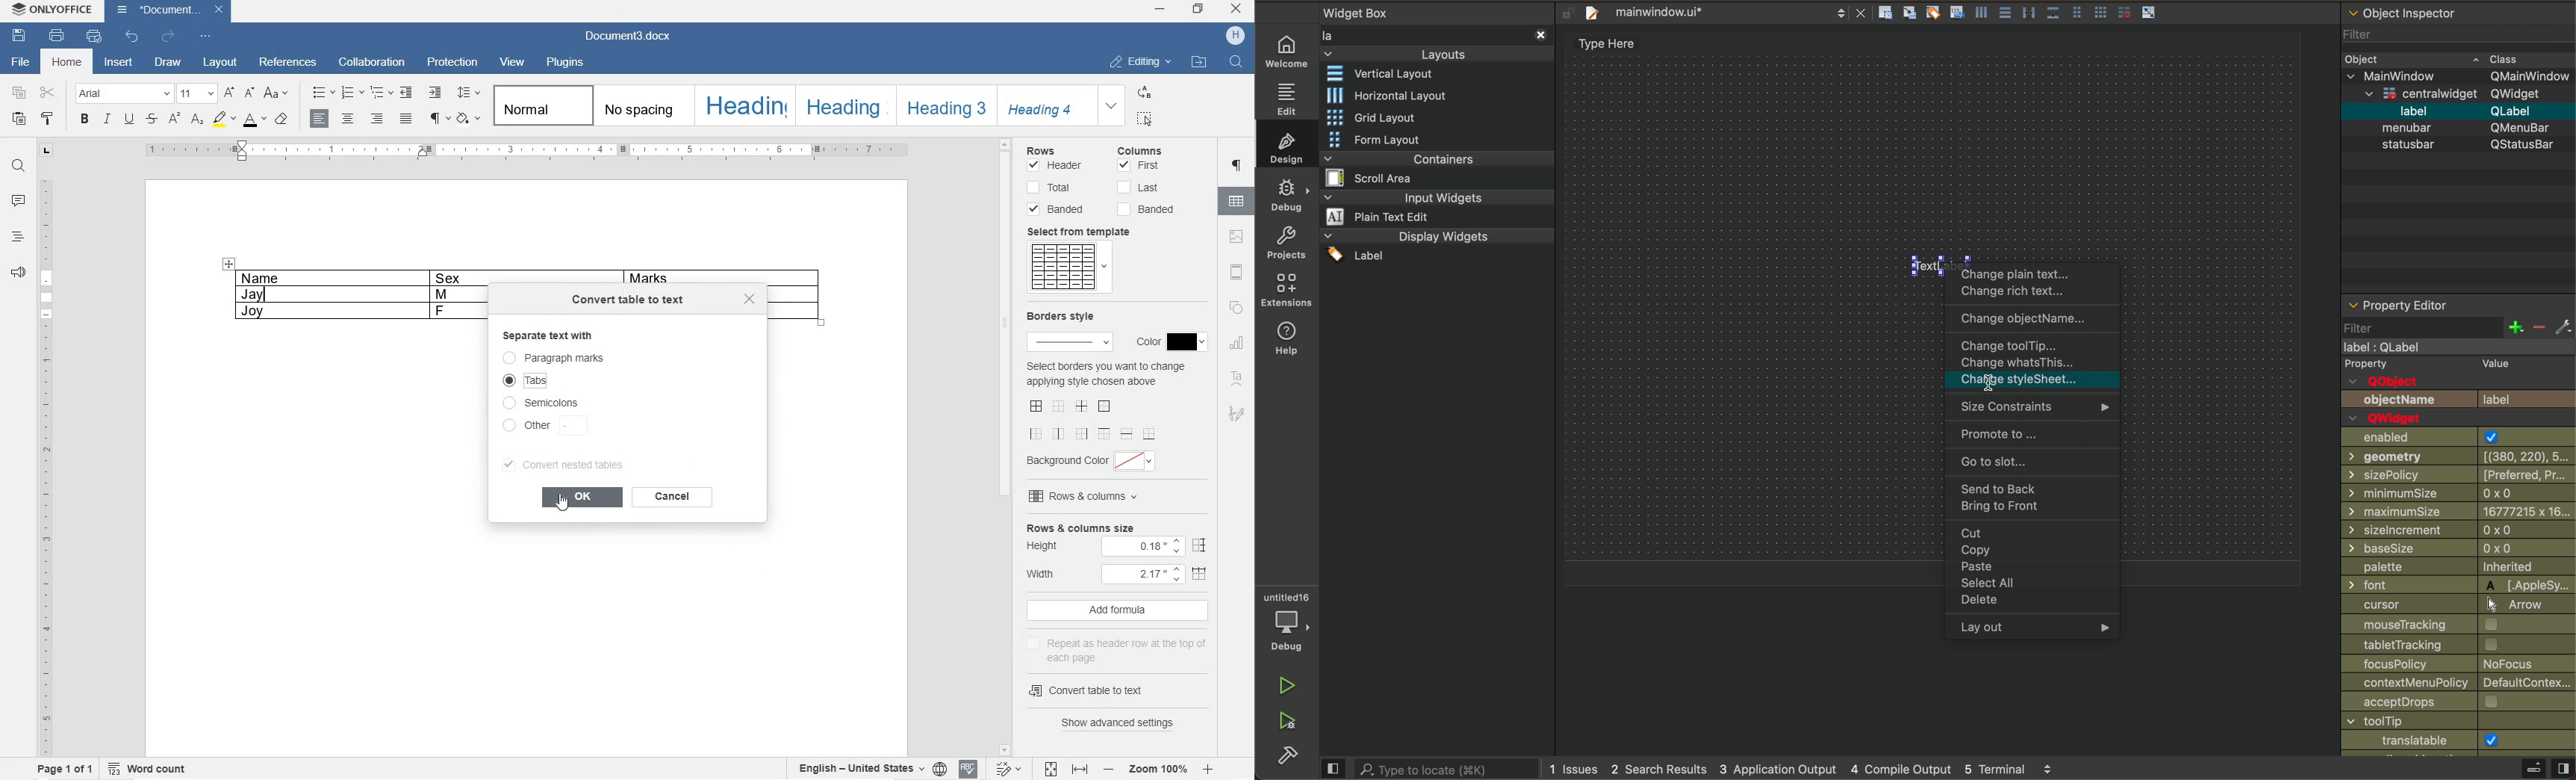 This screenshot has height=784, width=2576. I want to click on containers, so click(1431, 176).